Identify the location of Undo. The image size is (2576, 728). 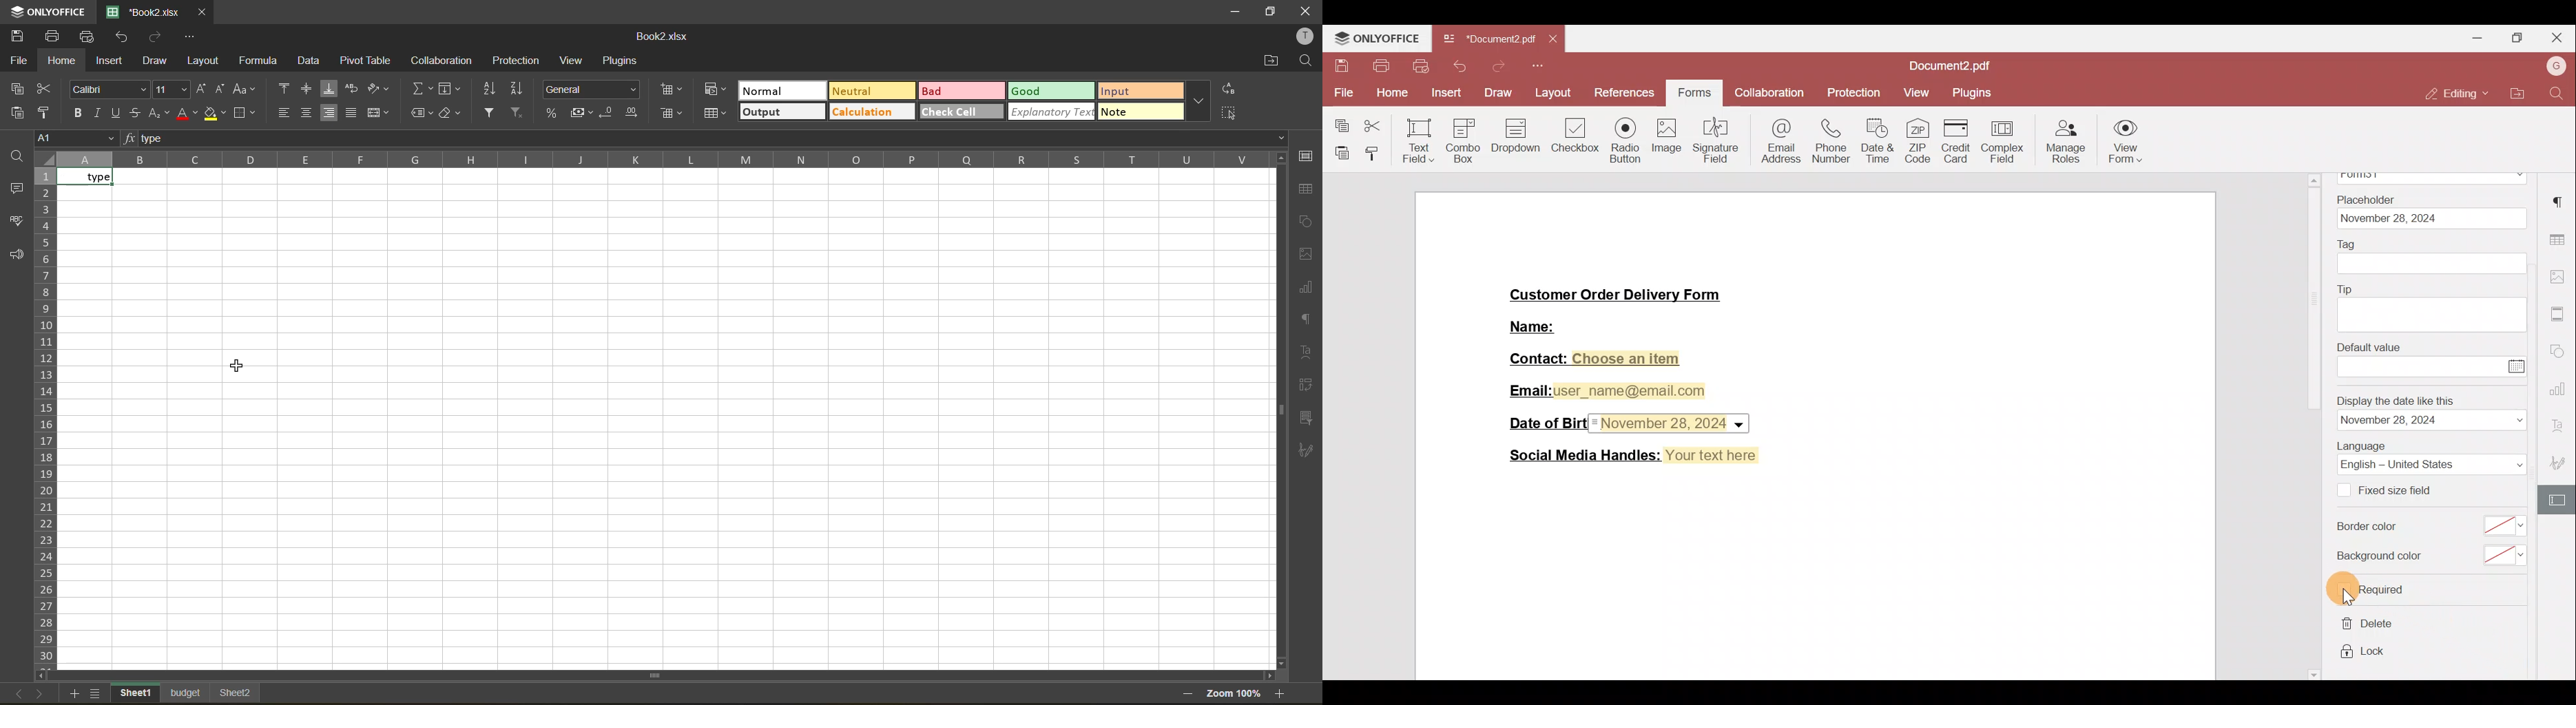
(1458, 66).